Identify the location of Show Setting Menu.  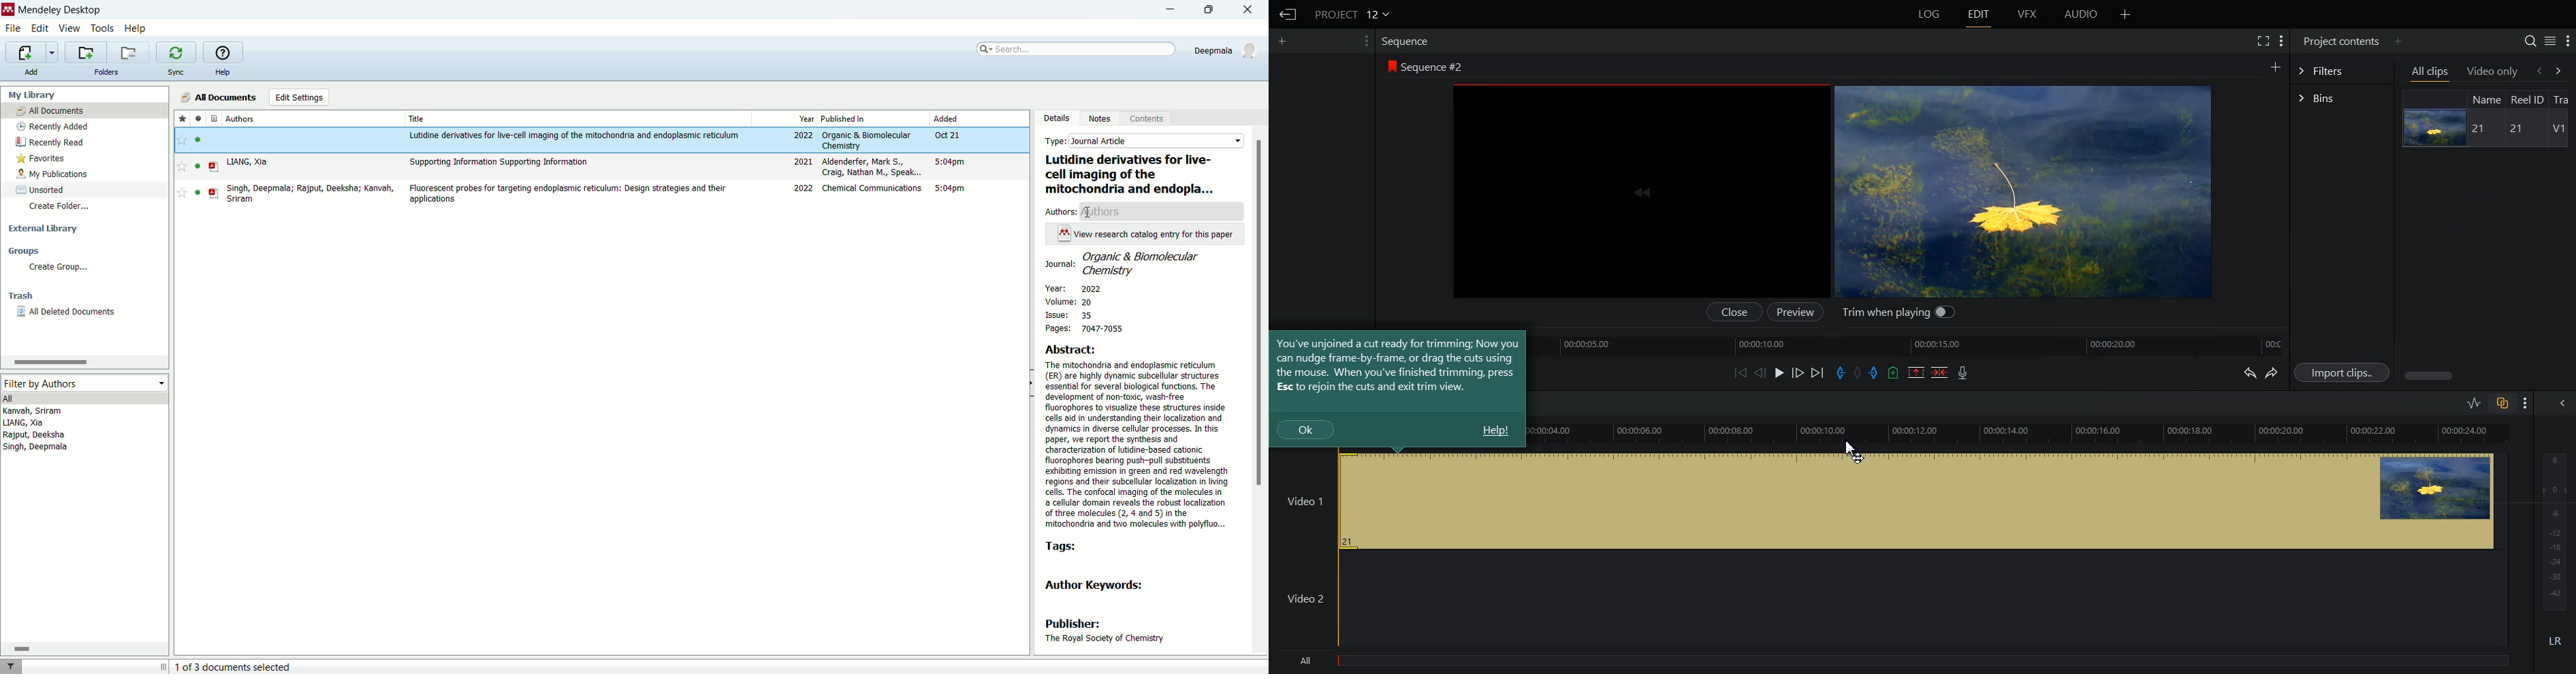
(2567, 42).